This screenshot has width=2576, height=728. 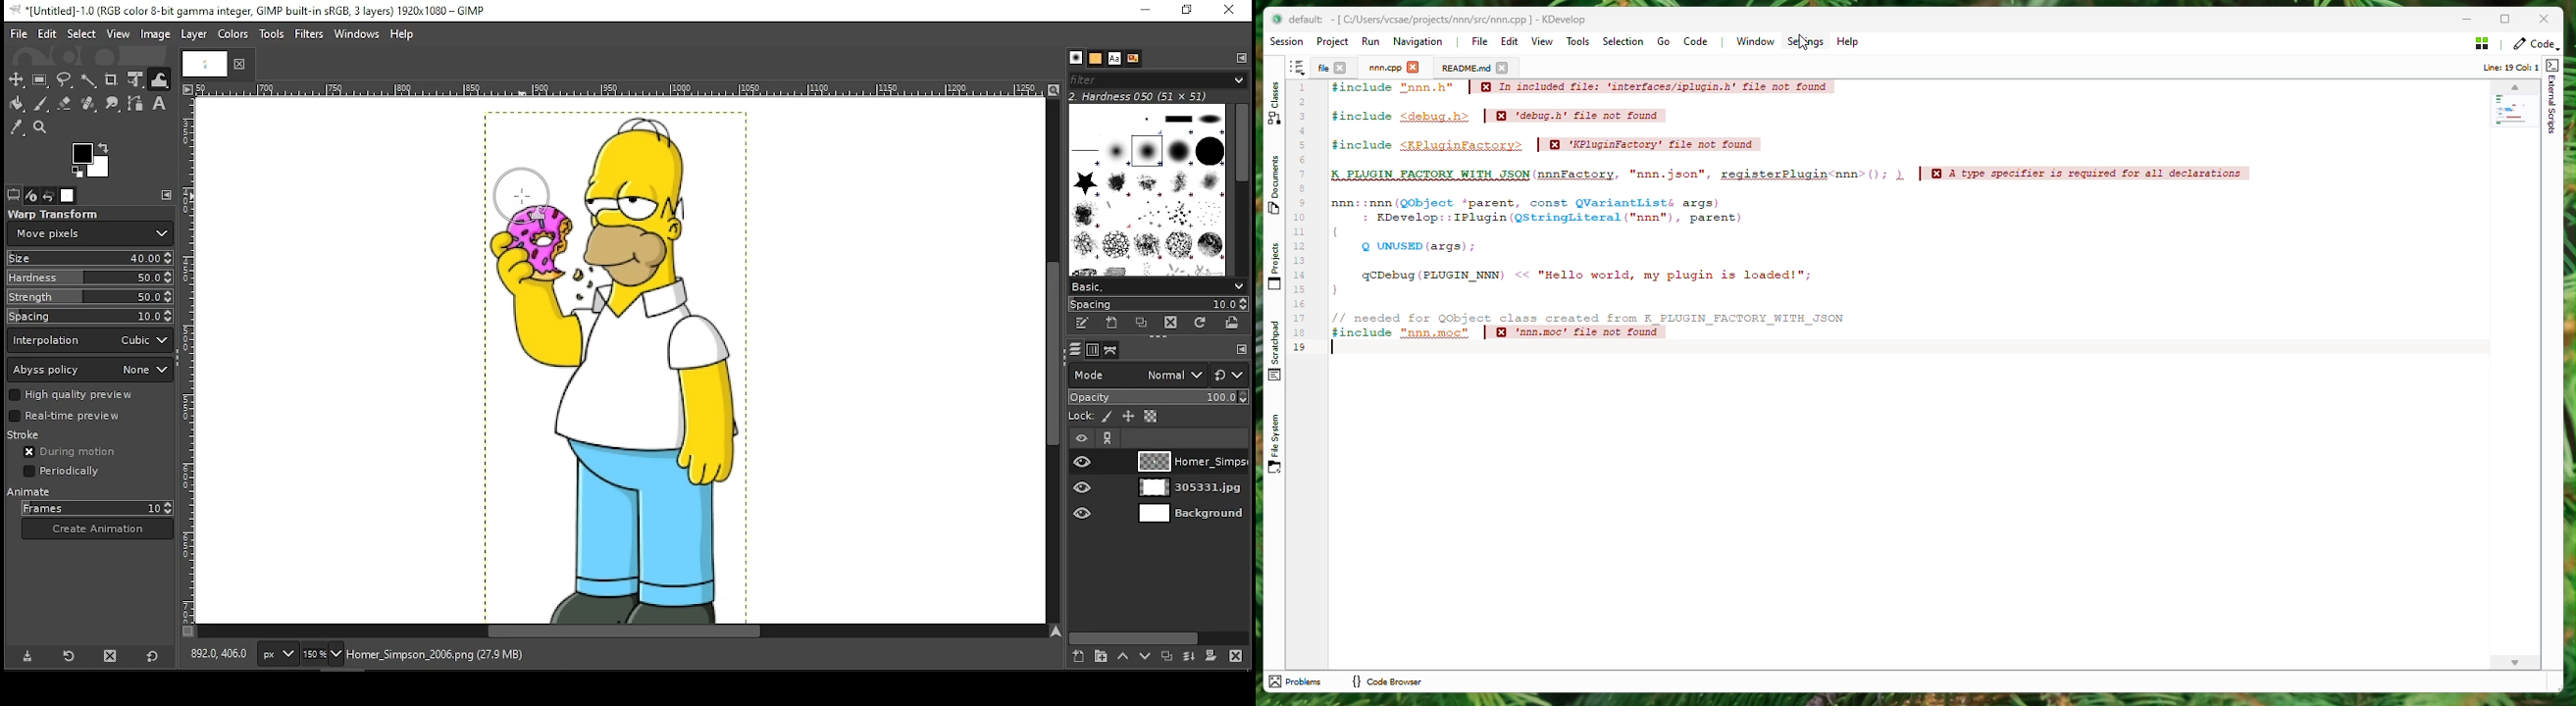 I want to click on close, so click(x=245, y=62).